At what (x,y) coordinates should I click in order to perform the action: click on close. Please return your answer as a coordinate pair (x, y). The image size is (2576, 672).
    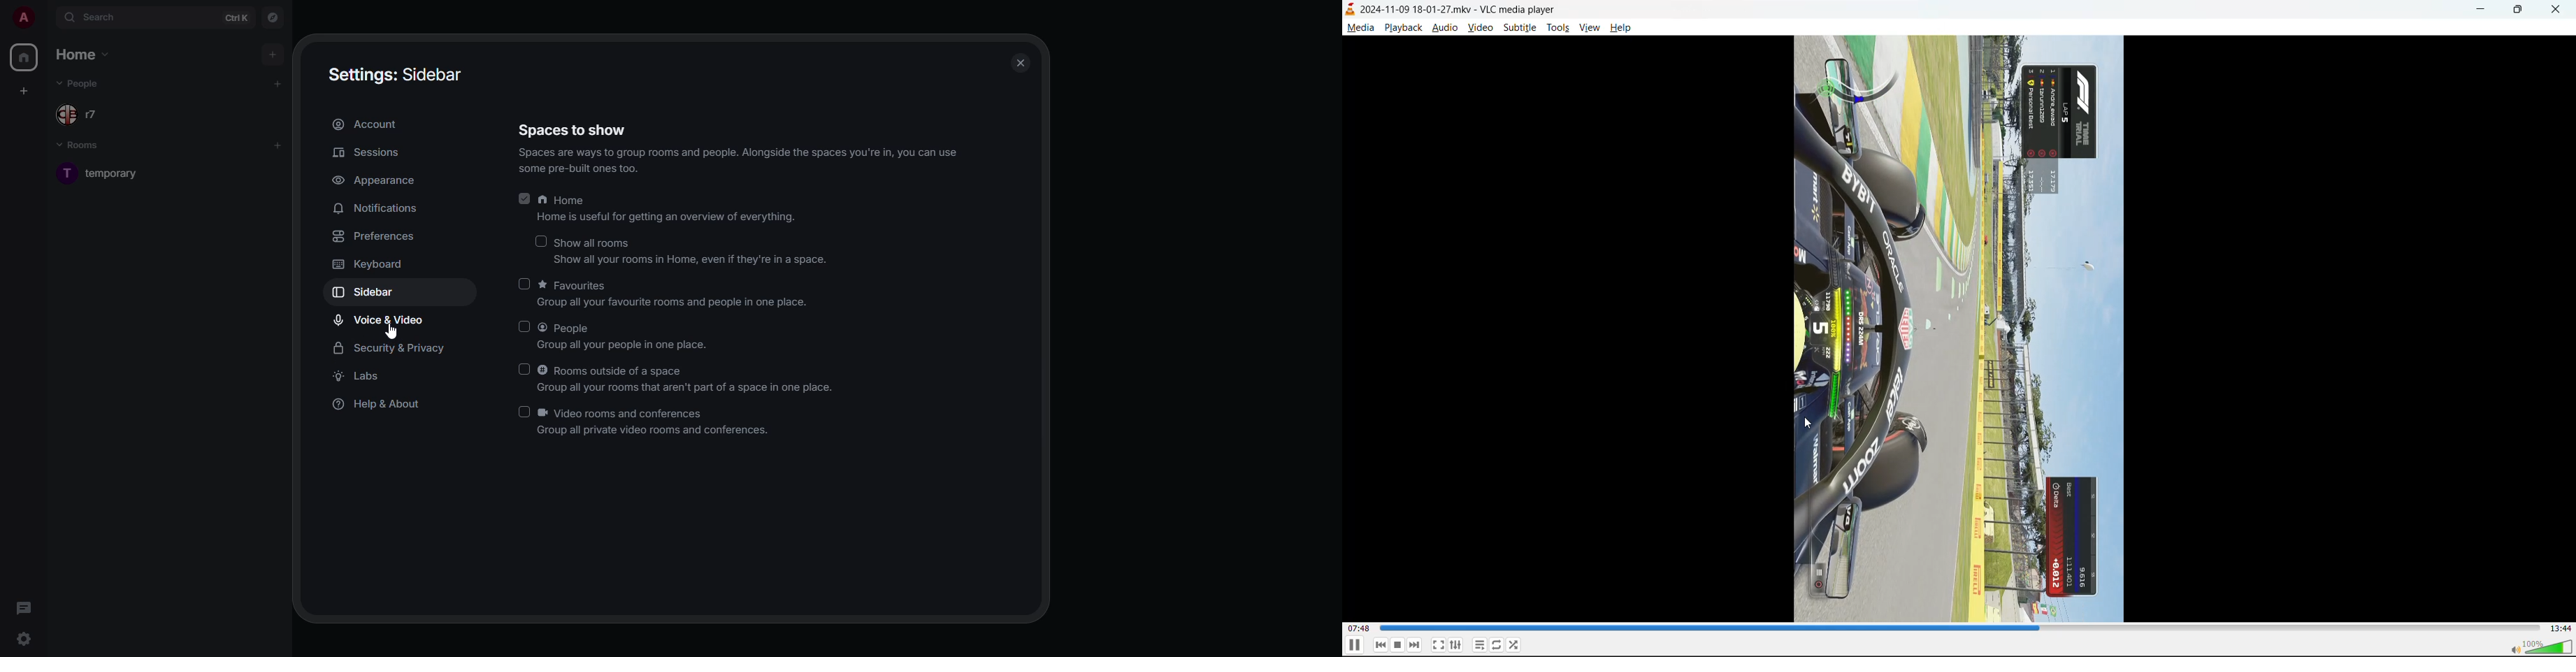
    Looking at the image, I should click on (1022, 57).